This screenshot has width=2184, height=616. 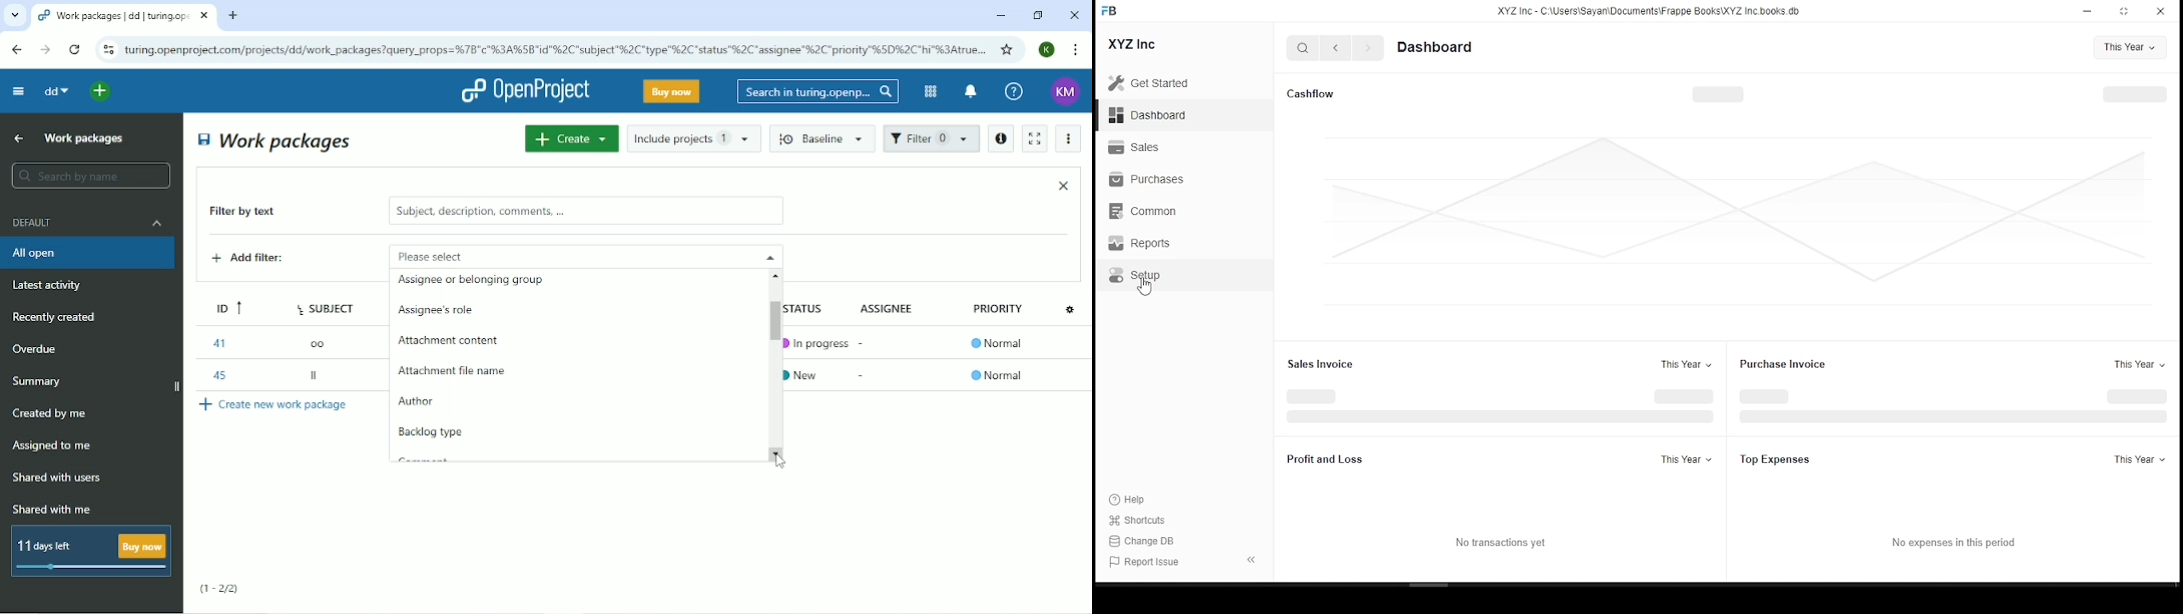 What do you see at coordinates (316, 378) in the screenshot?
I see `ll` at bounding box center [316, 378].